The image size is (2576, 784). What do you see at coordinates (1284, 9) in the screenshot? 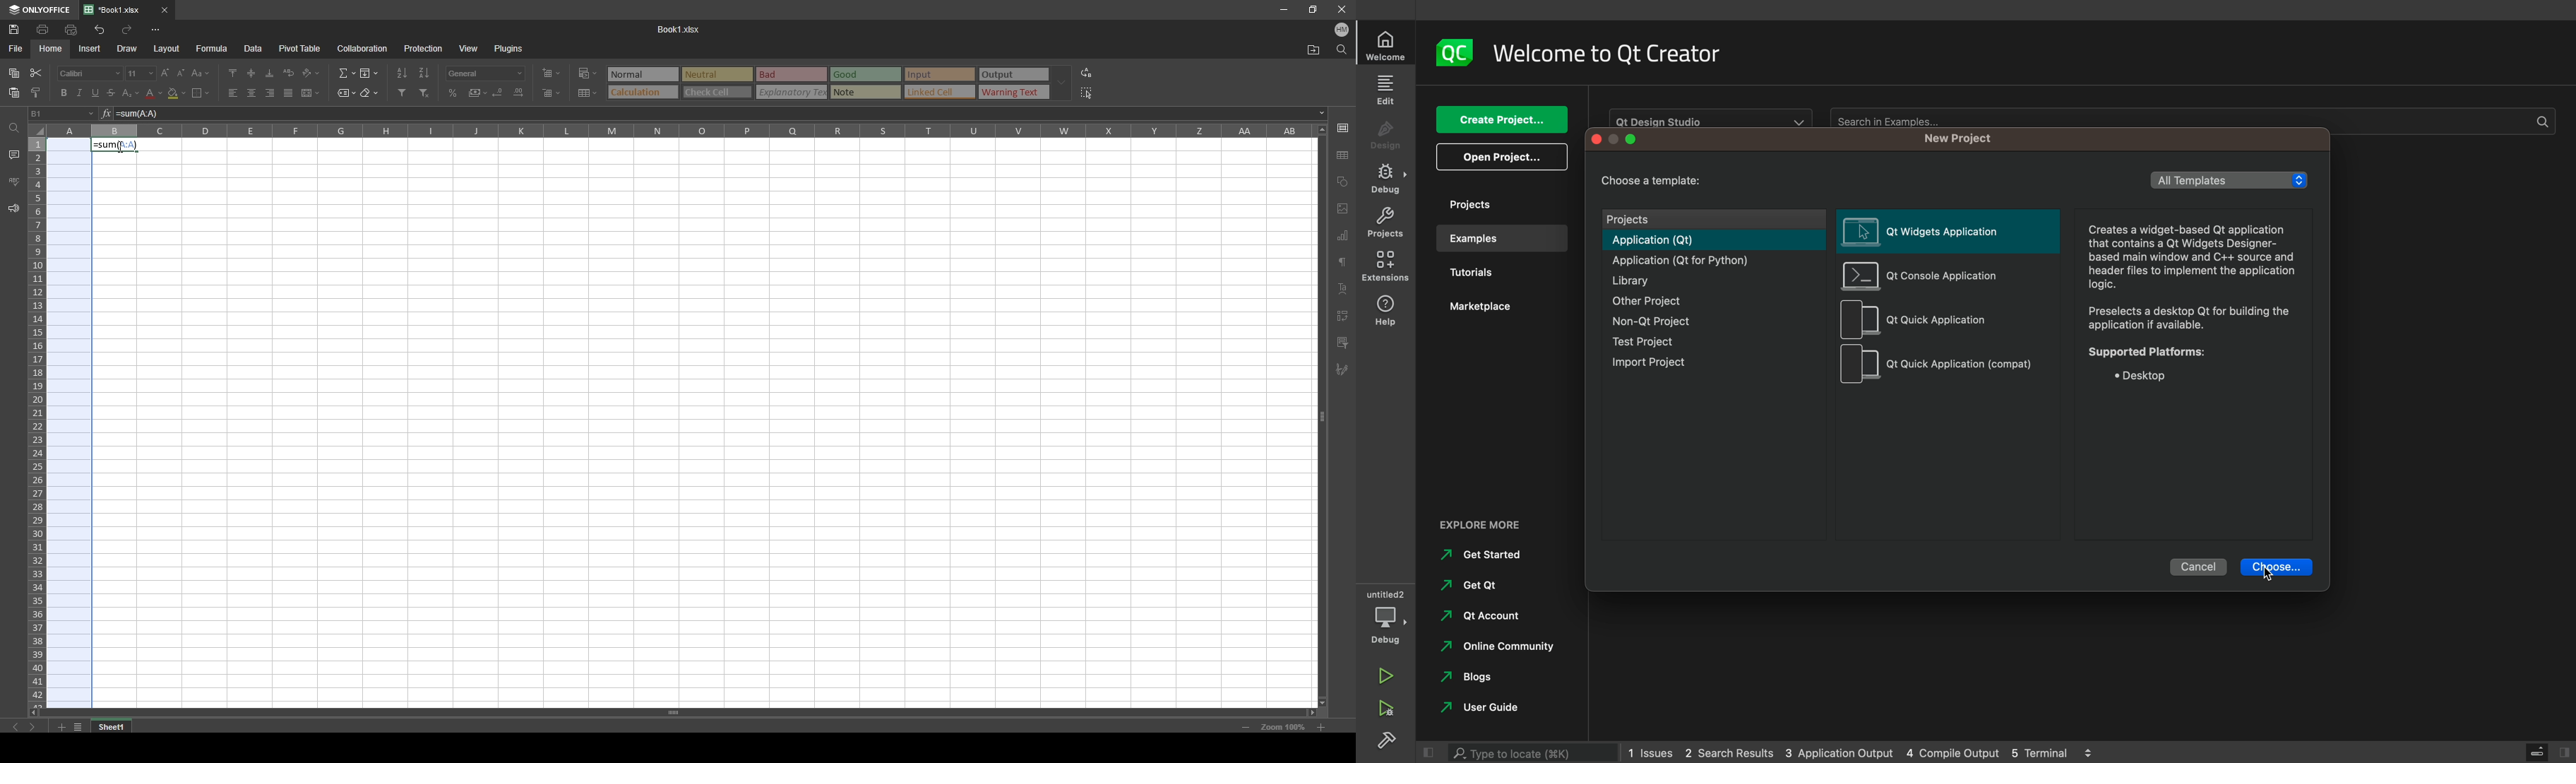
I see `minimize` at bounding box center [1284, 9].